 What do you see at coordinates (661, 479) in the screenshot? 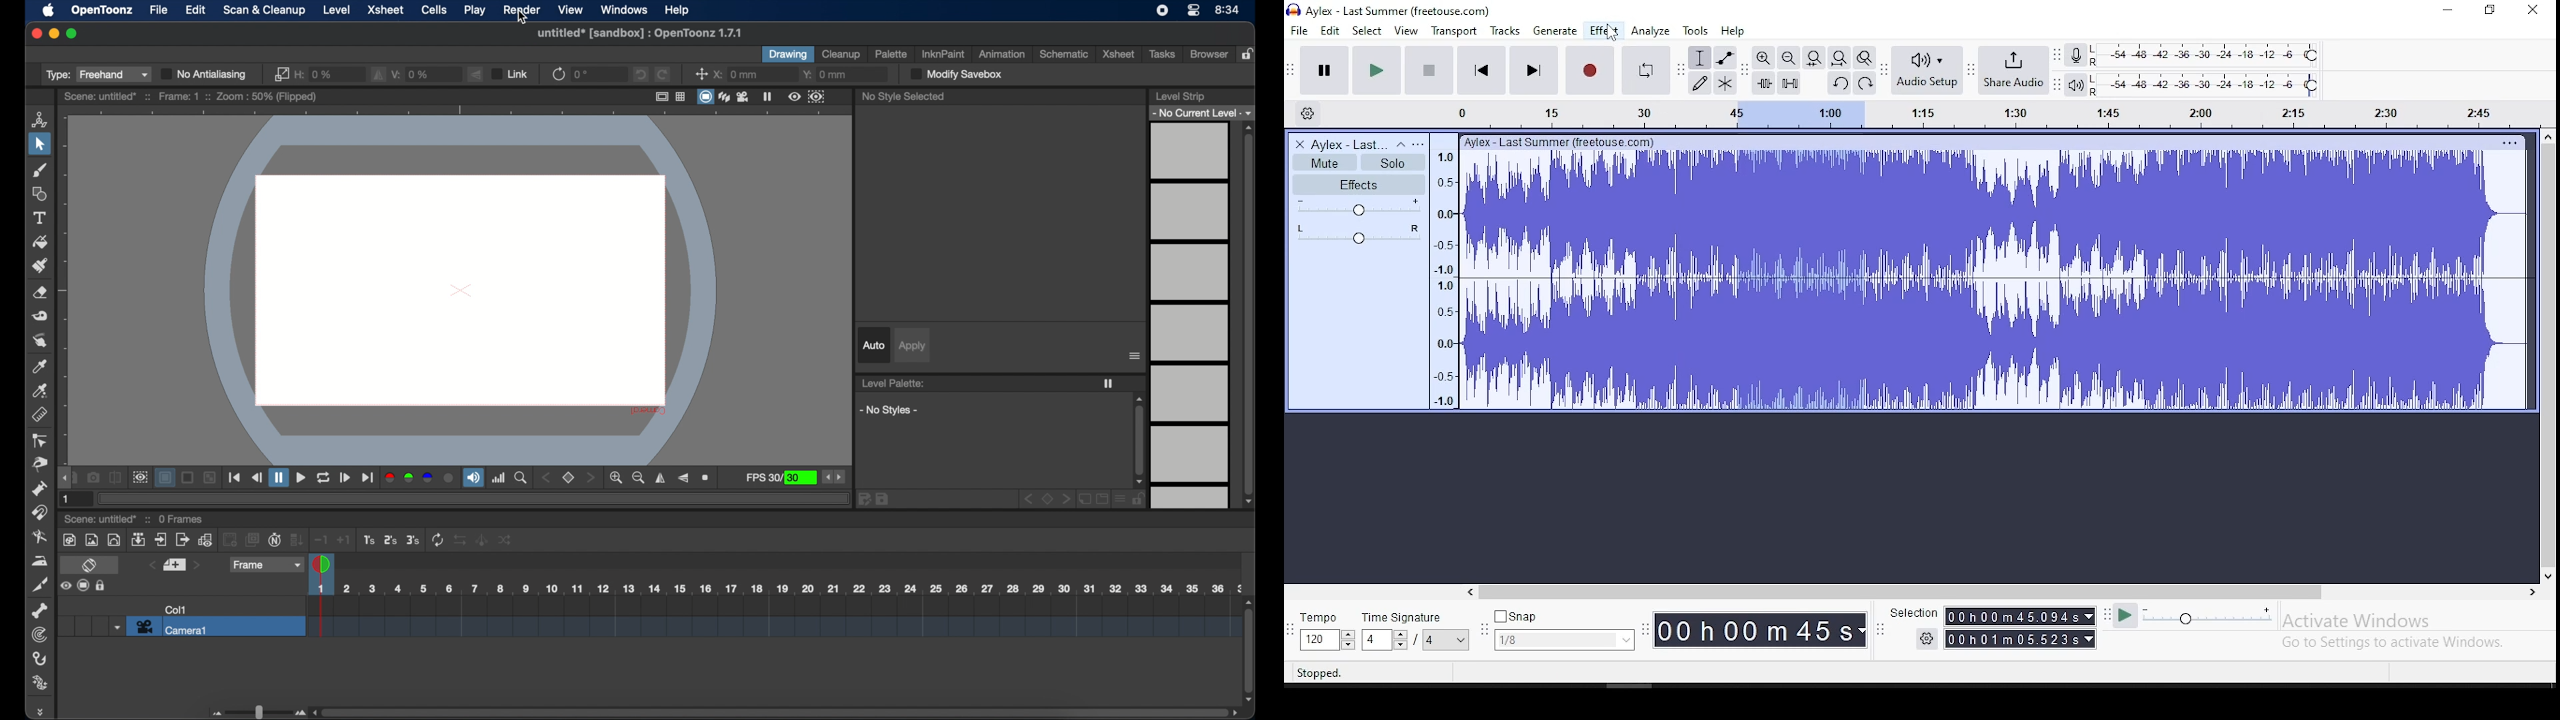
I see `flip horizontally` at bounding box center [661, 479].